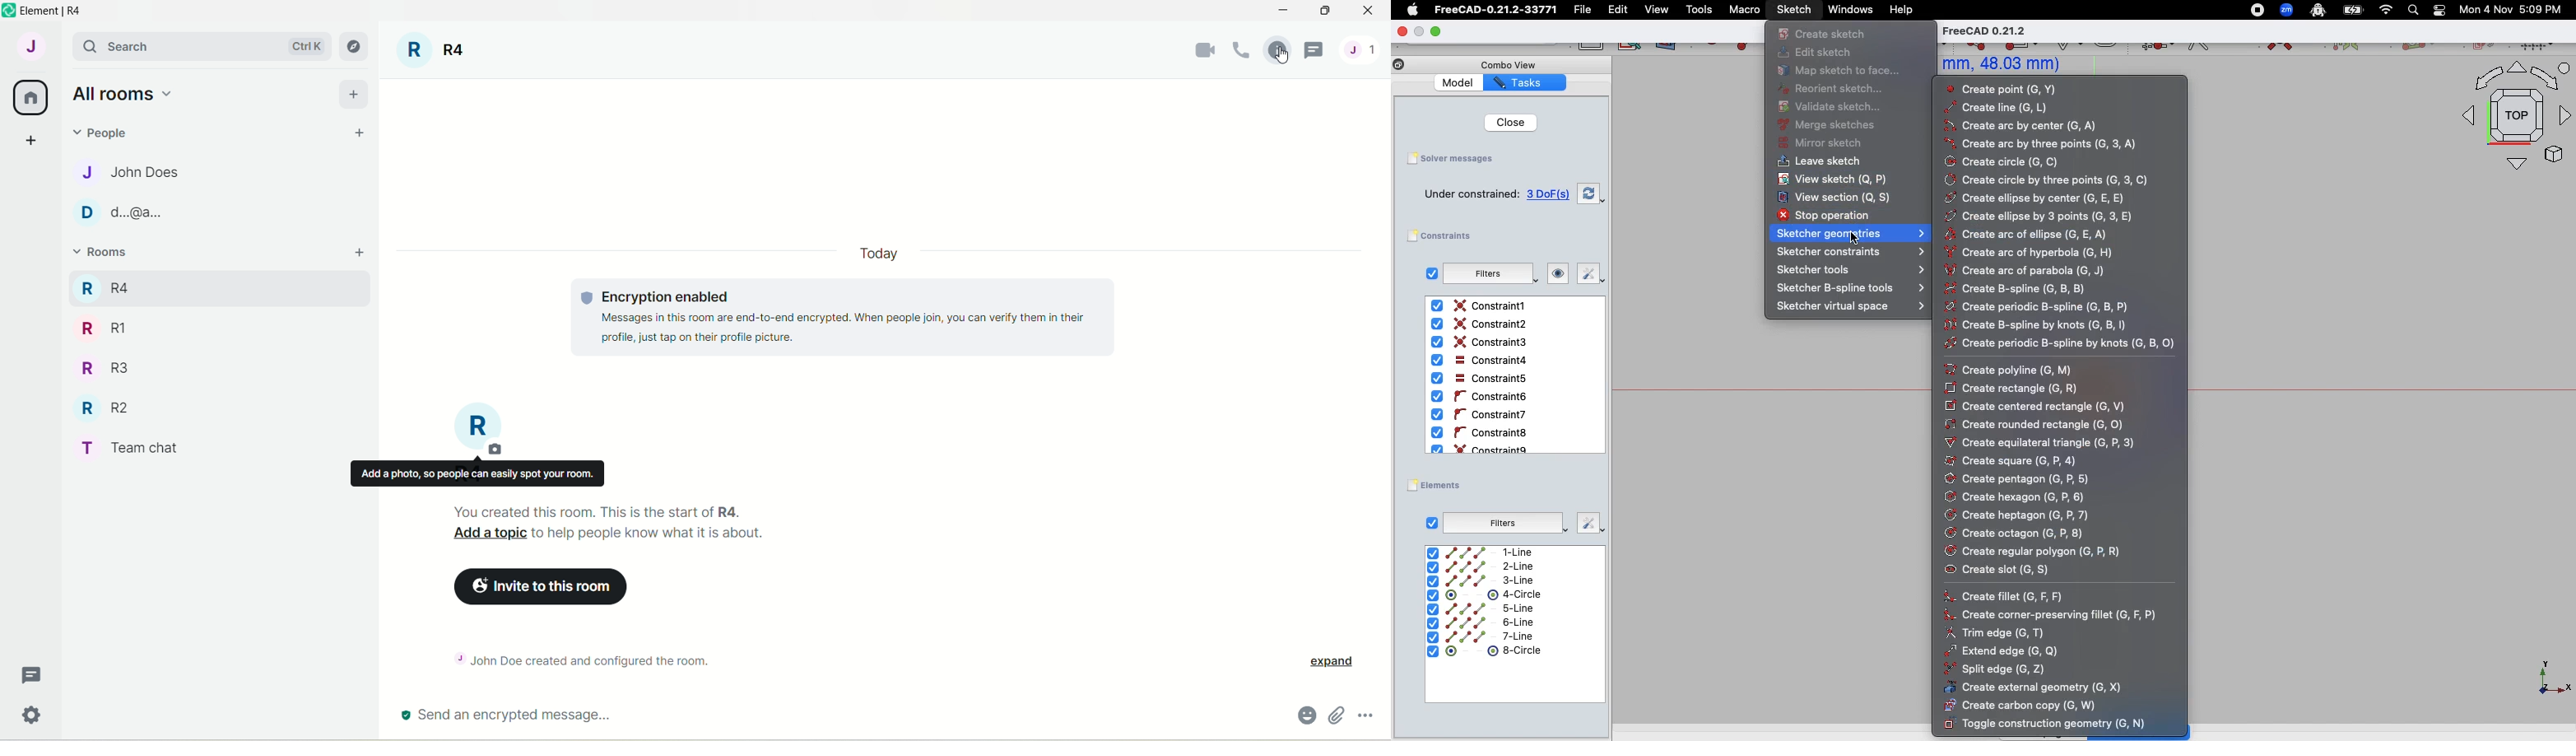  I want to click on video call, so click(1199, 51).